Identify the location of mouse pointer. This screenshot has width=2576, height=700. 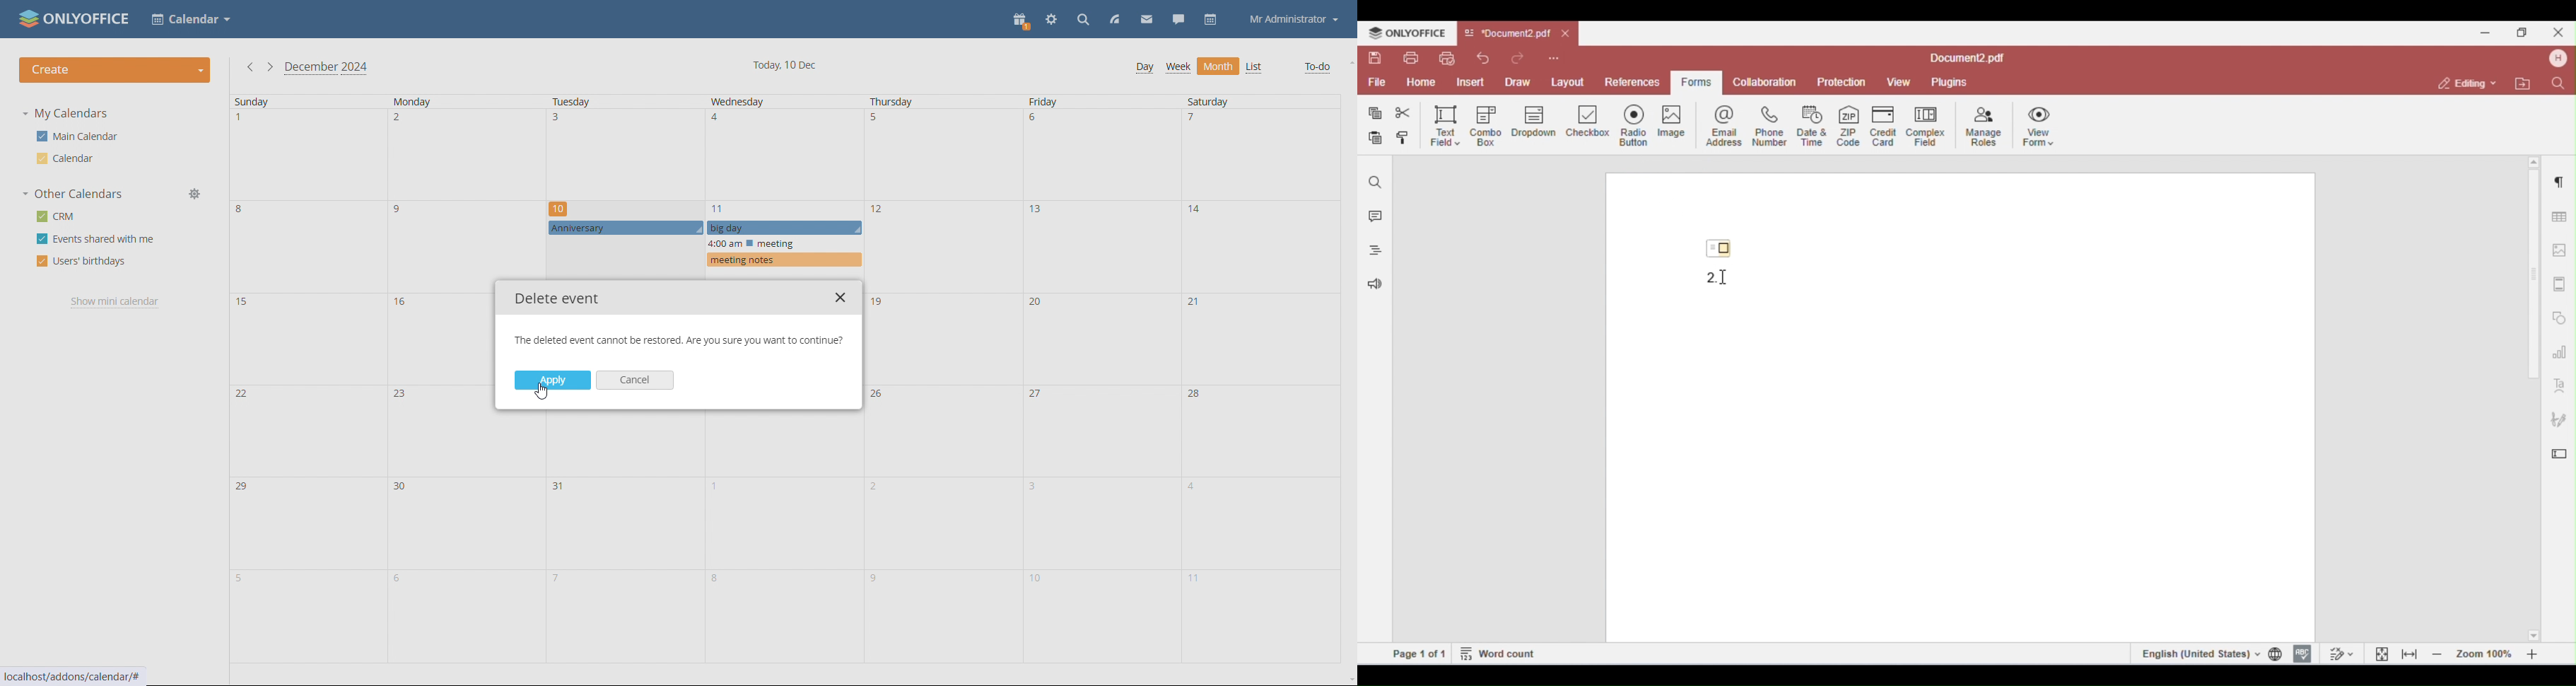
(546, 395).